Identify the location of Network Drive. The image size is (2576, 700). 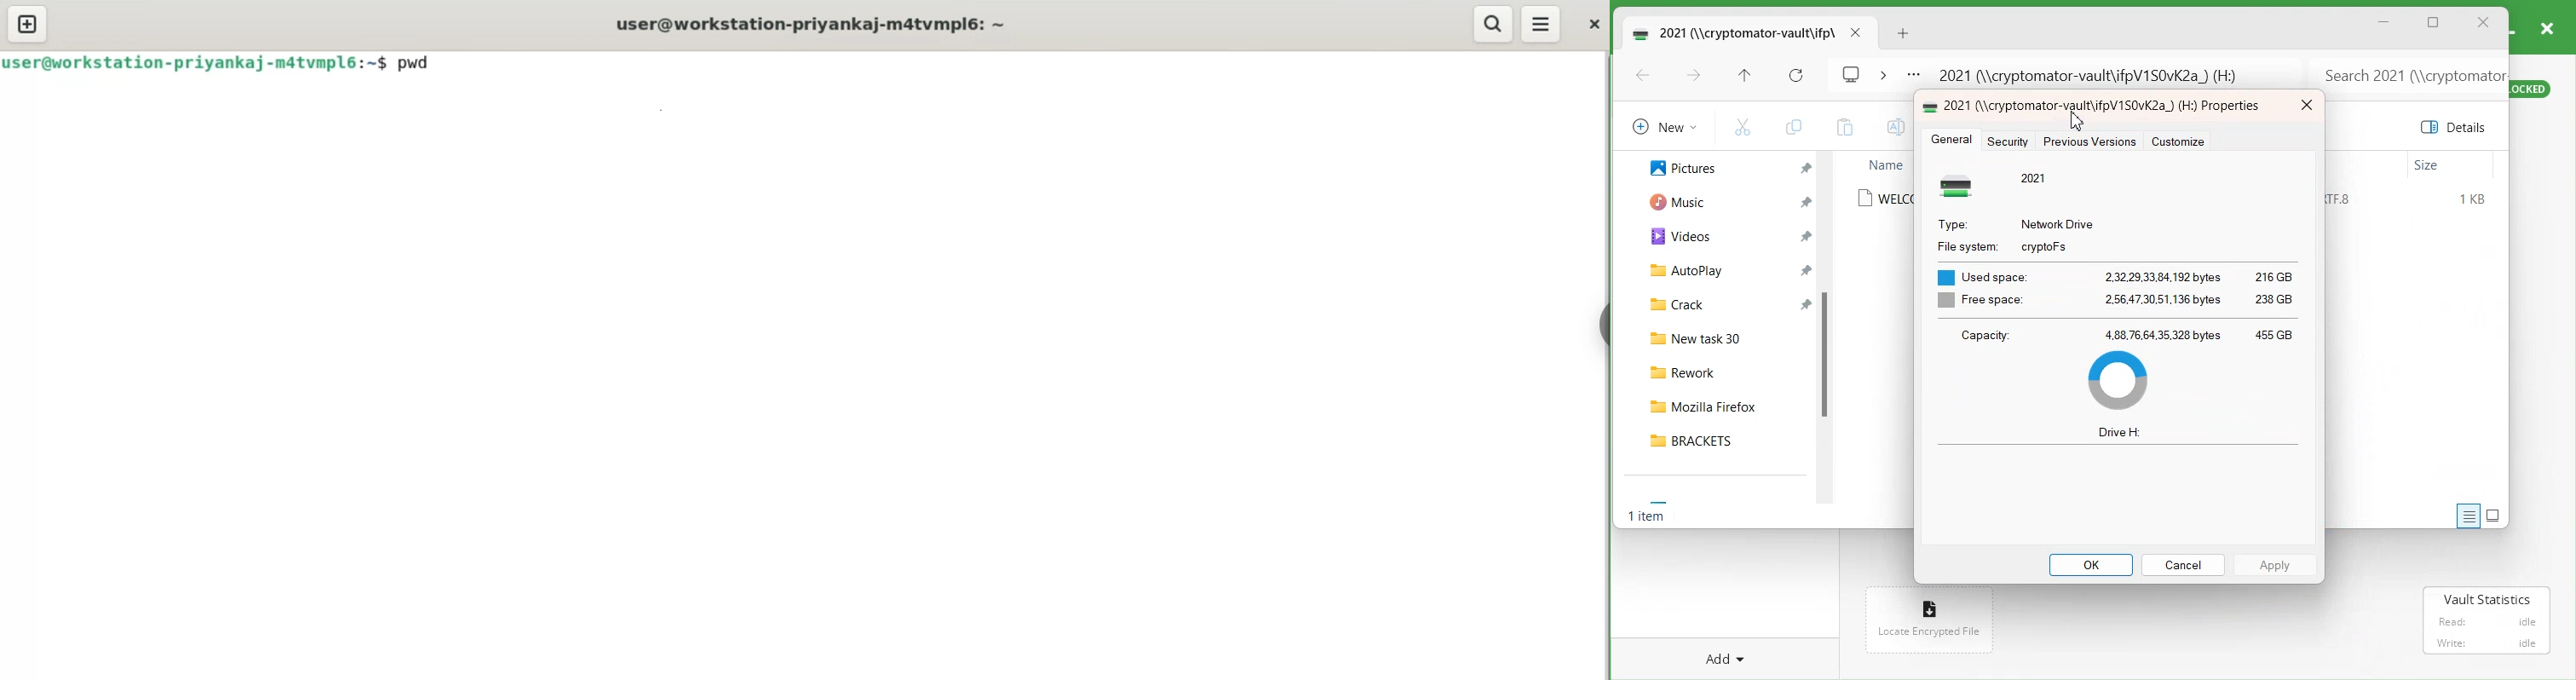
(2059, 222).